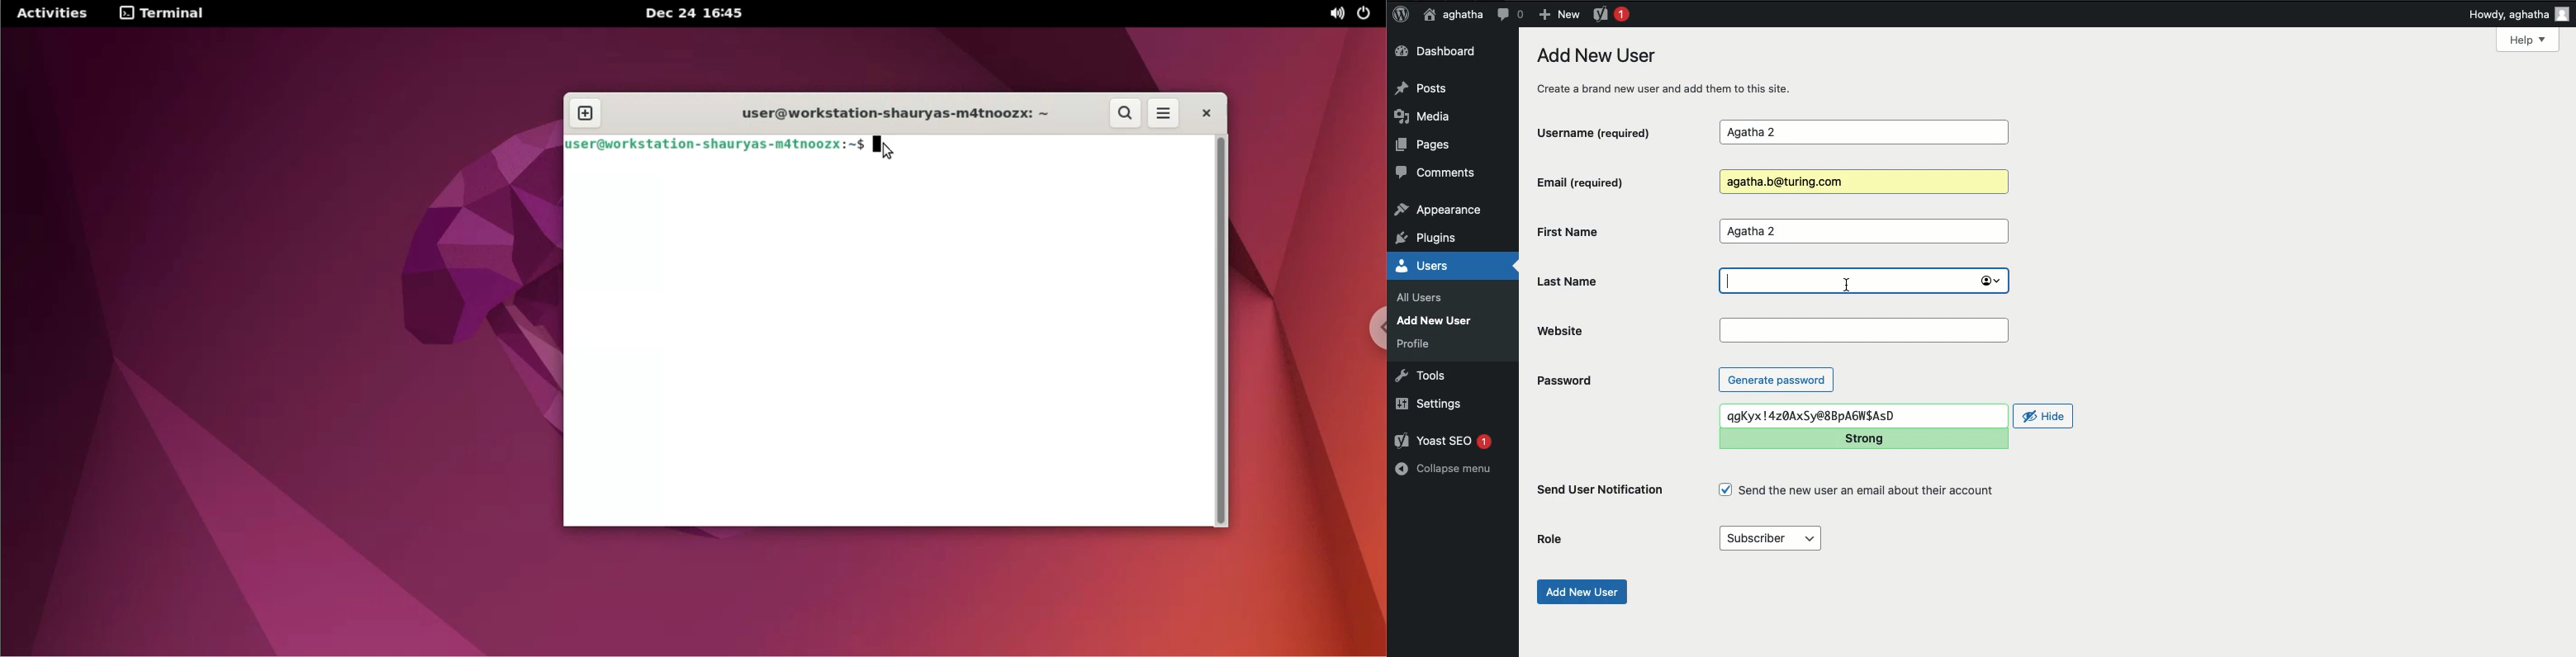  I want to click on First Name, so click(1613, 231).